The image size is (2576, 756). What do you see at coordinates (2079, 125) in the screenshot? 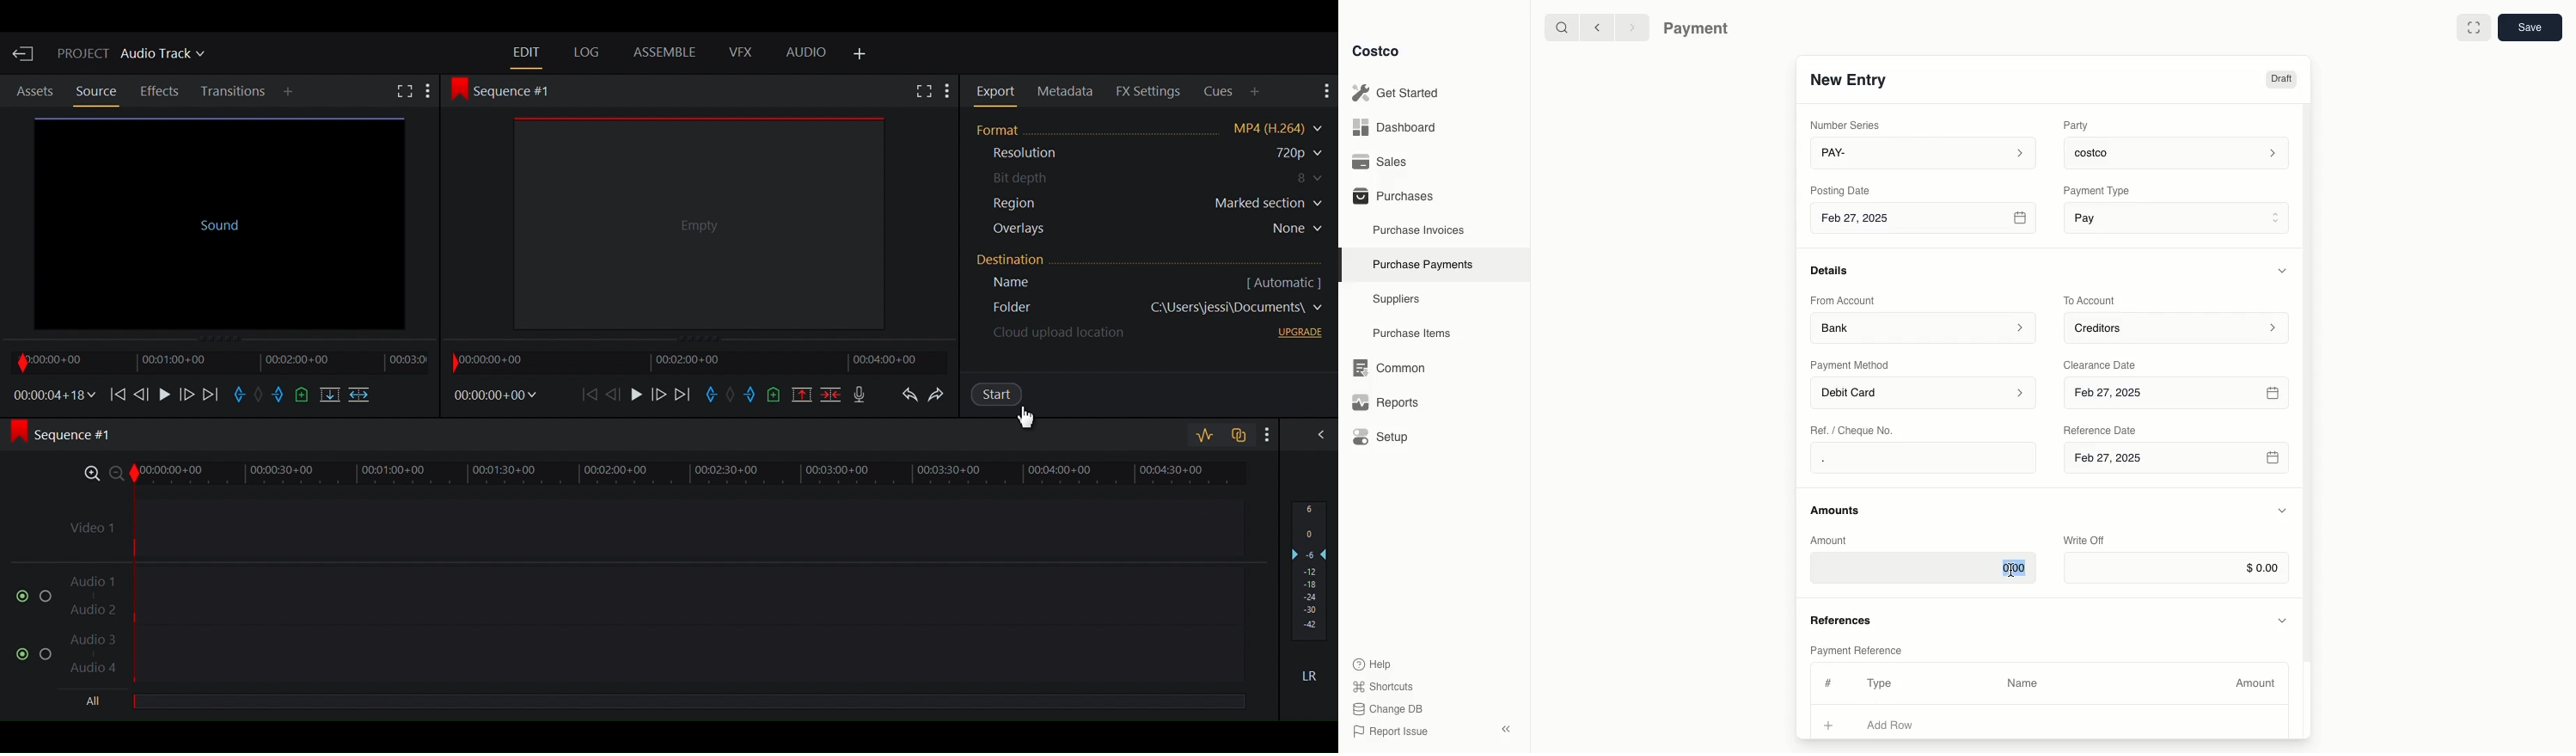
I see `Party` at bounding box center [2079, 125].